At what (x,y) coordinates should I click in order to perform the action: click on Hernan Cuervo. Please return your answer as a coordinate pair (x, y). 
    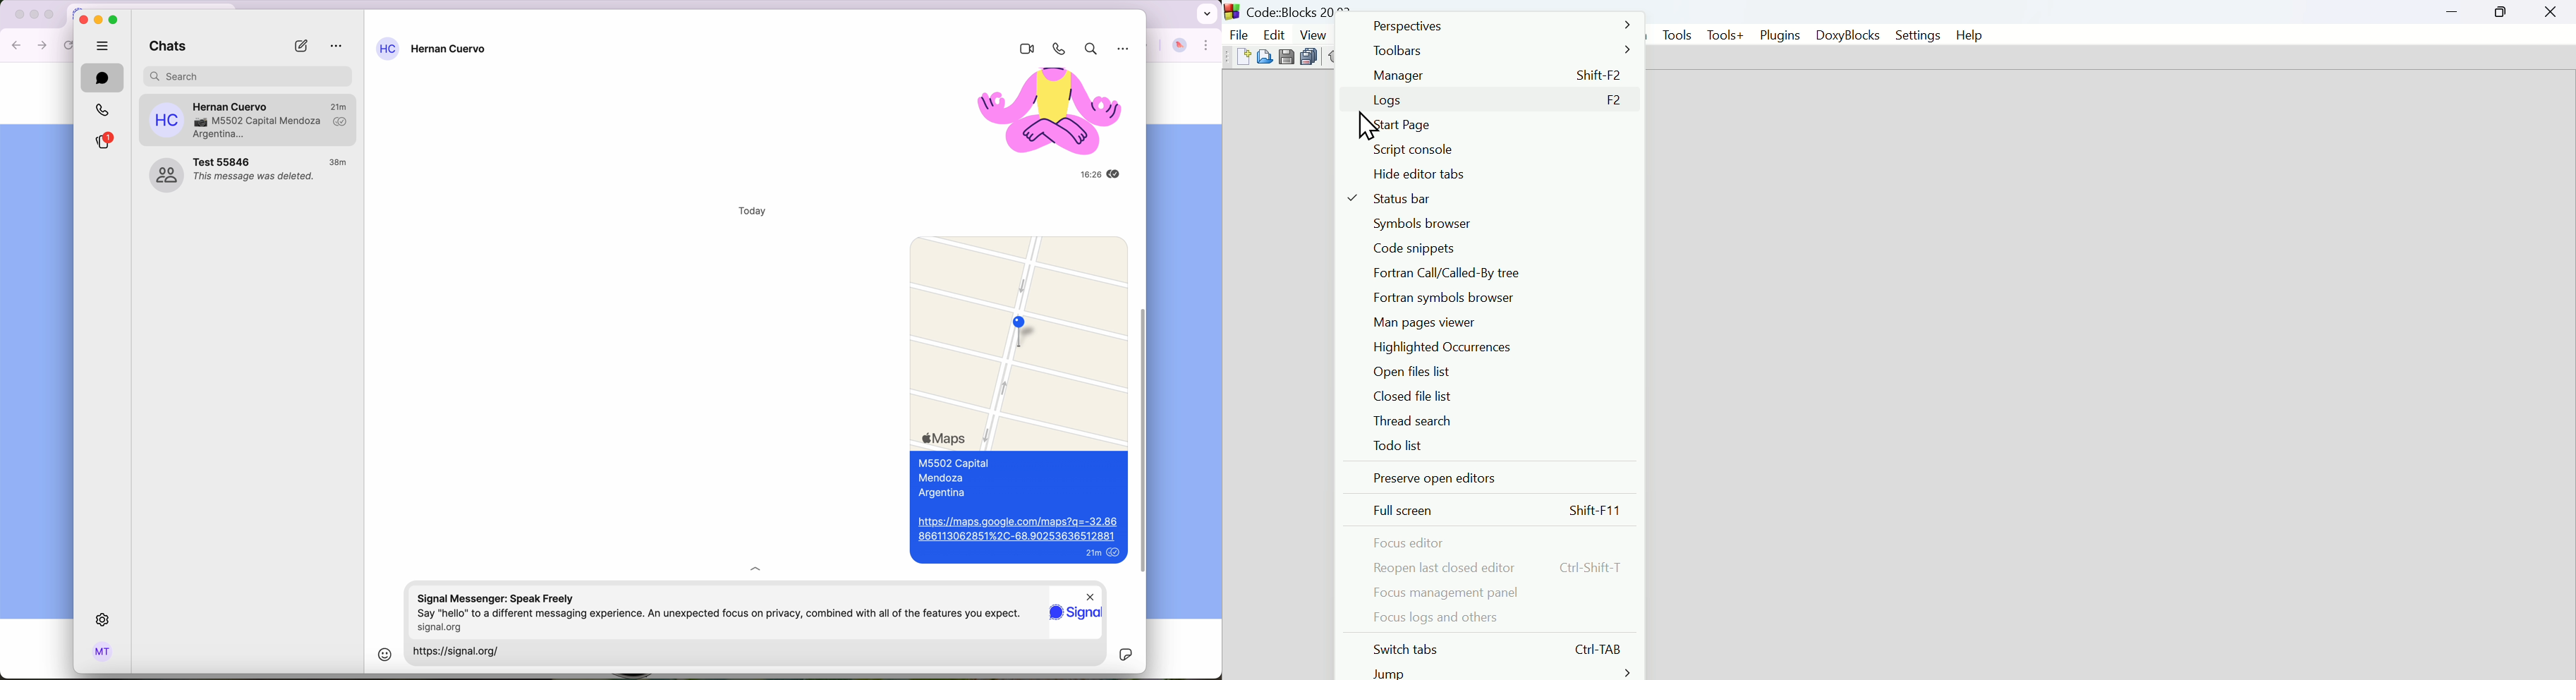
    Looking at the image, I should click on (231, 104).